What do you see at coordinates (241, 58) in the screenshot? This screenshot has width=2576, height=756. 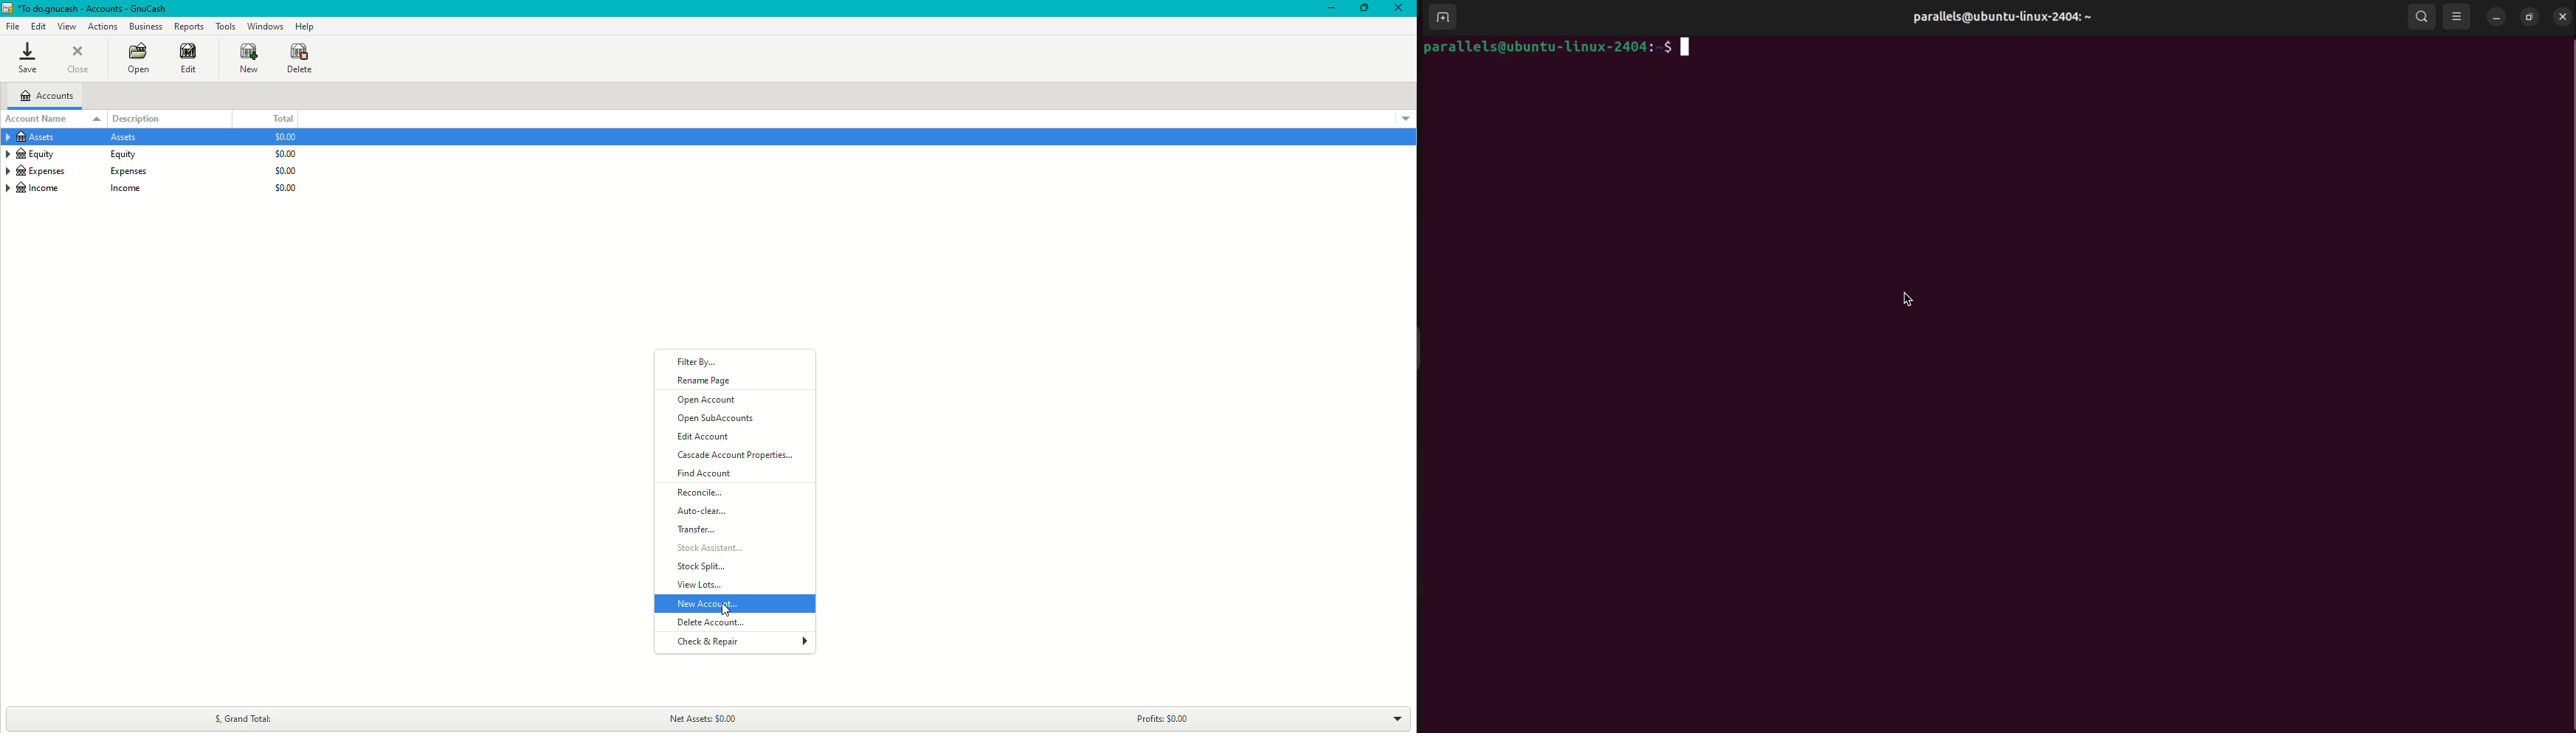 I see `New` at bounding box center [241, 58].